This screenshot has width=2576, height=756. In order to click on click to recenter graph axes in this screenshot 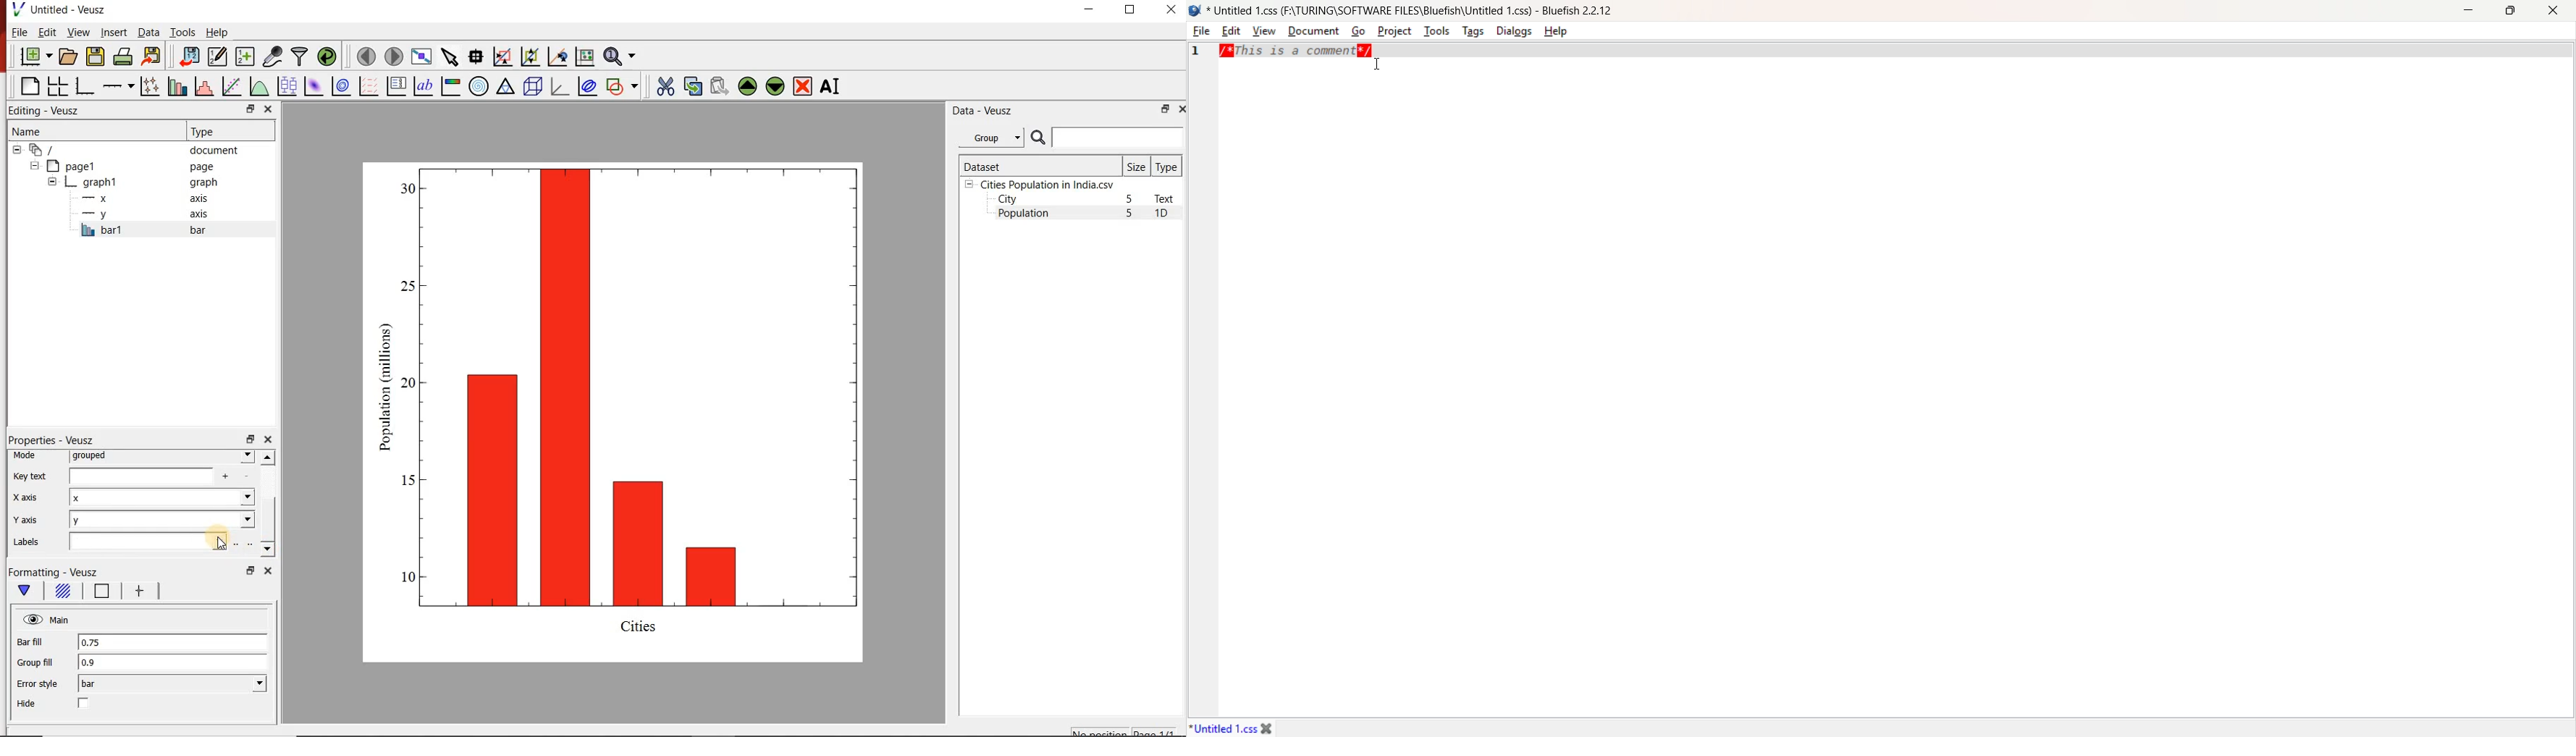, I will do `click(556, 57)`.